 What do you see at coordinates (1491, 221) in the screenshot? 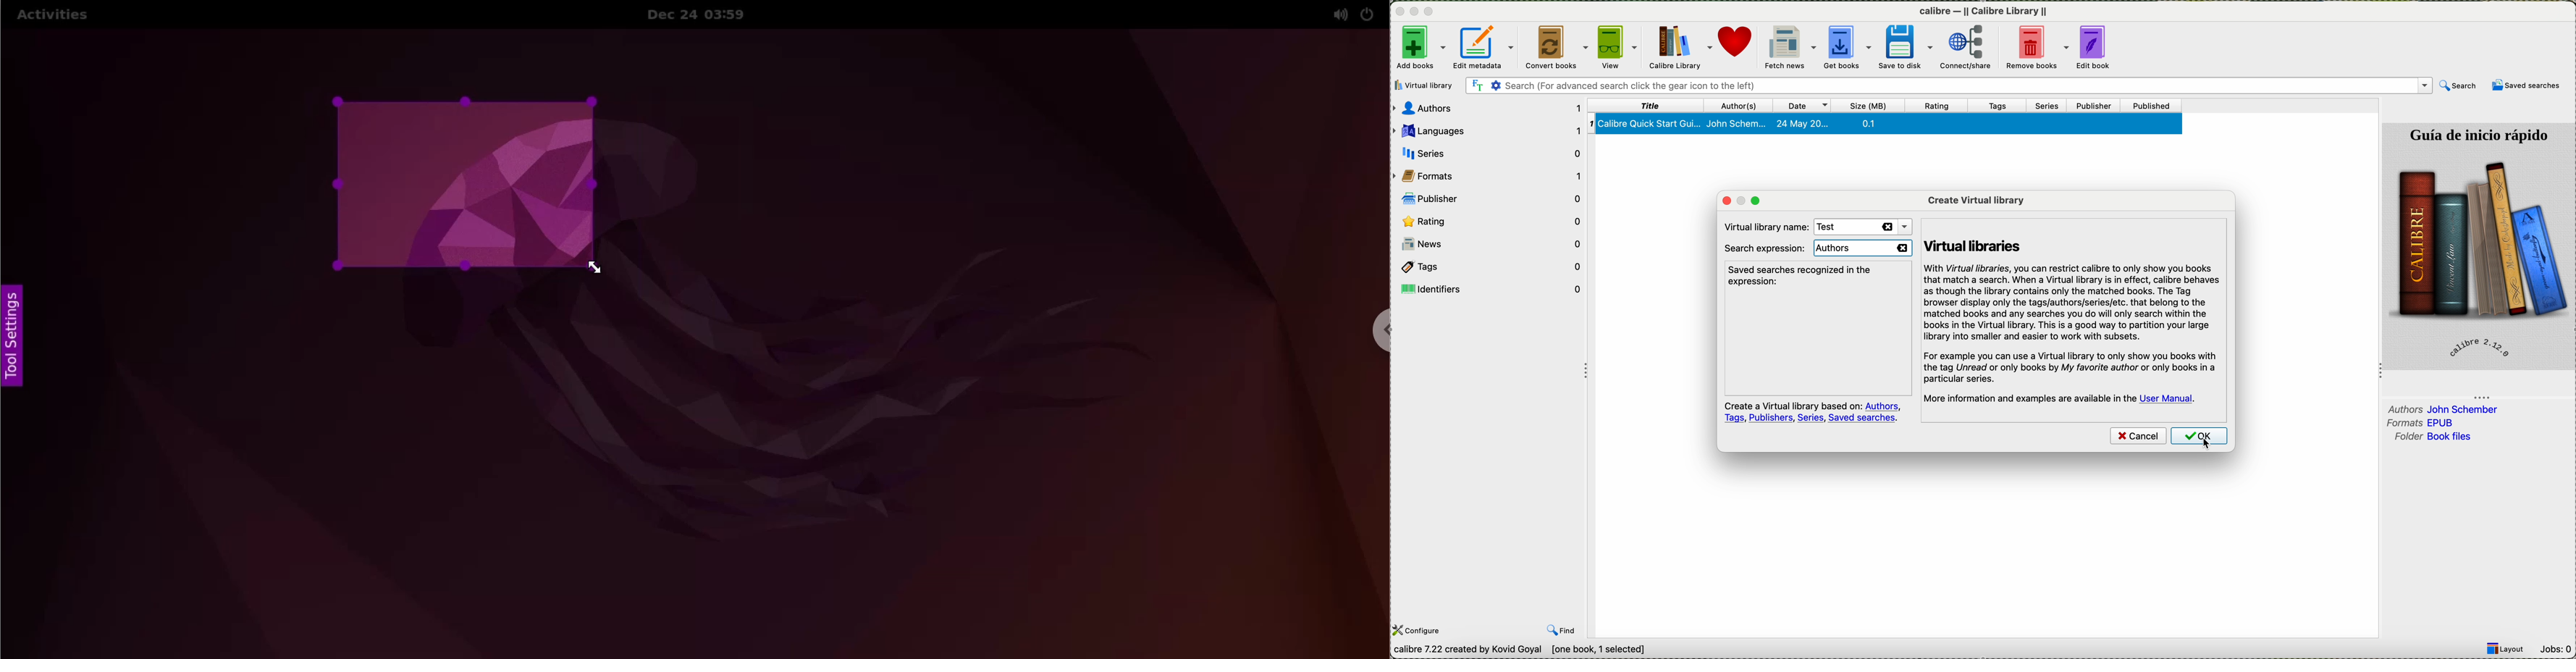
I see `rating` at bounding box center [1491, 221].